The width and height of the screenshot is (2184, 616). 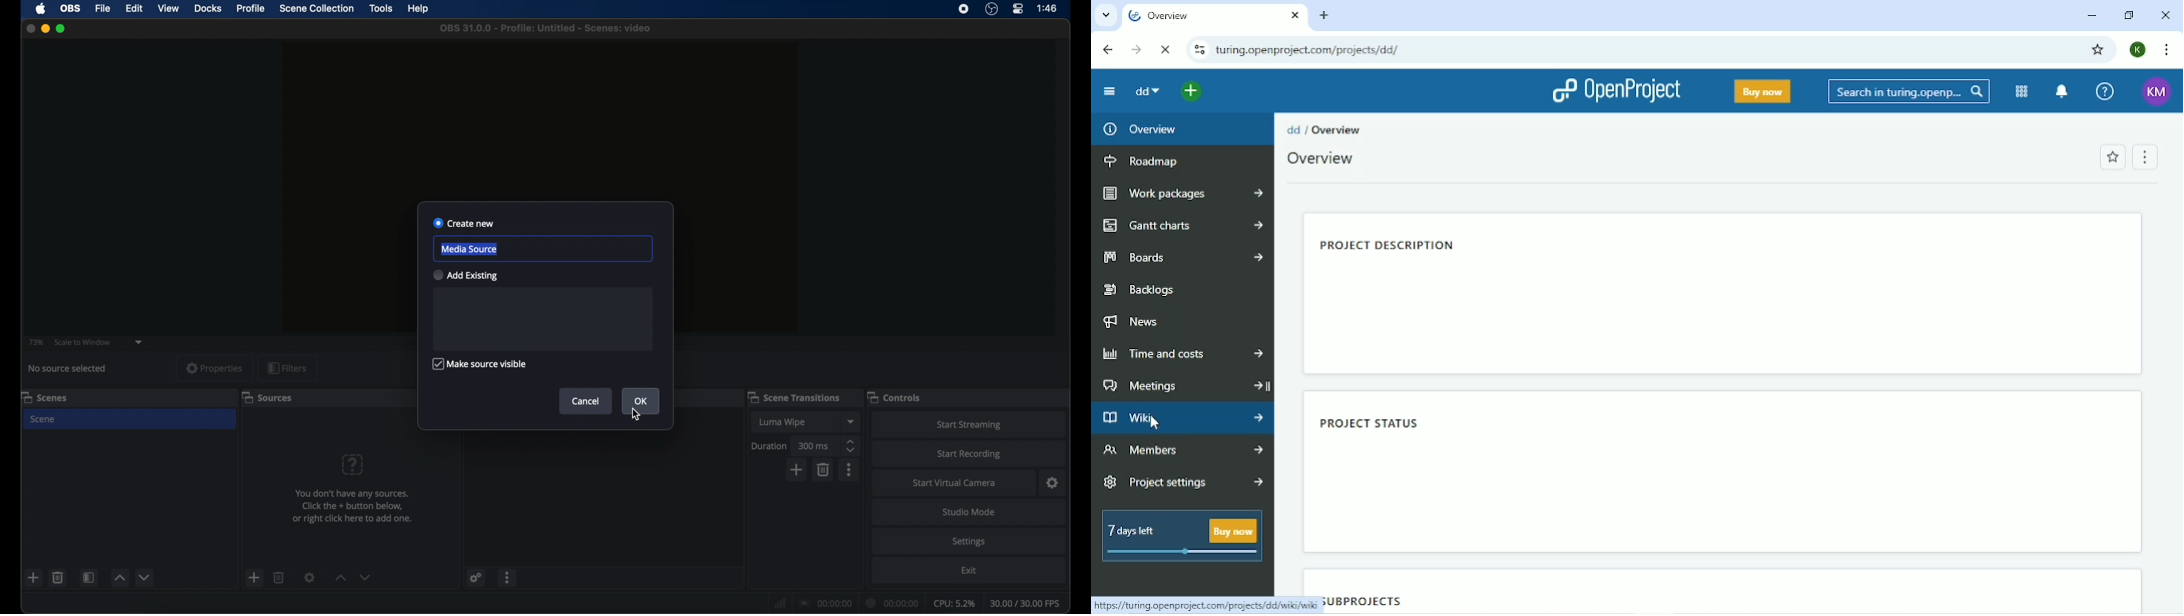 I want to click on close, so click(x=31, y=29).